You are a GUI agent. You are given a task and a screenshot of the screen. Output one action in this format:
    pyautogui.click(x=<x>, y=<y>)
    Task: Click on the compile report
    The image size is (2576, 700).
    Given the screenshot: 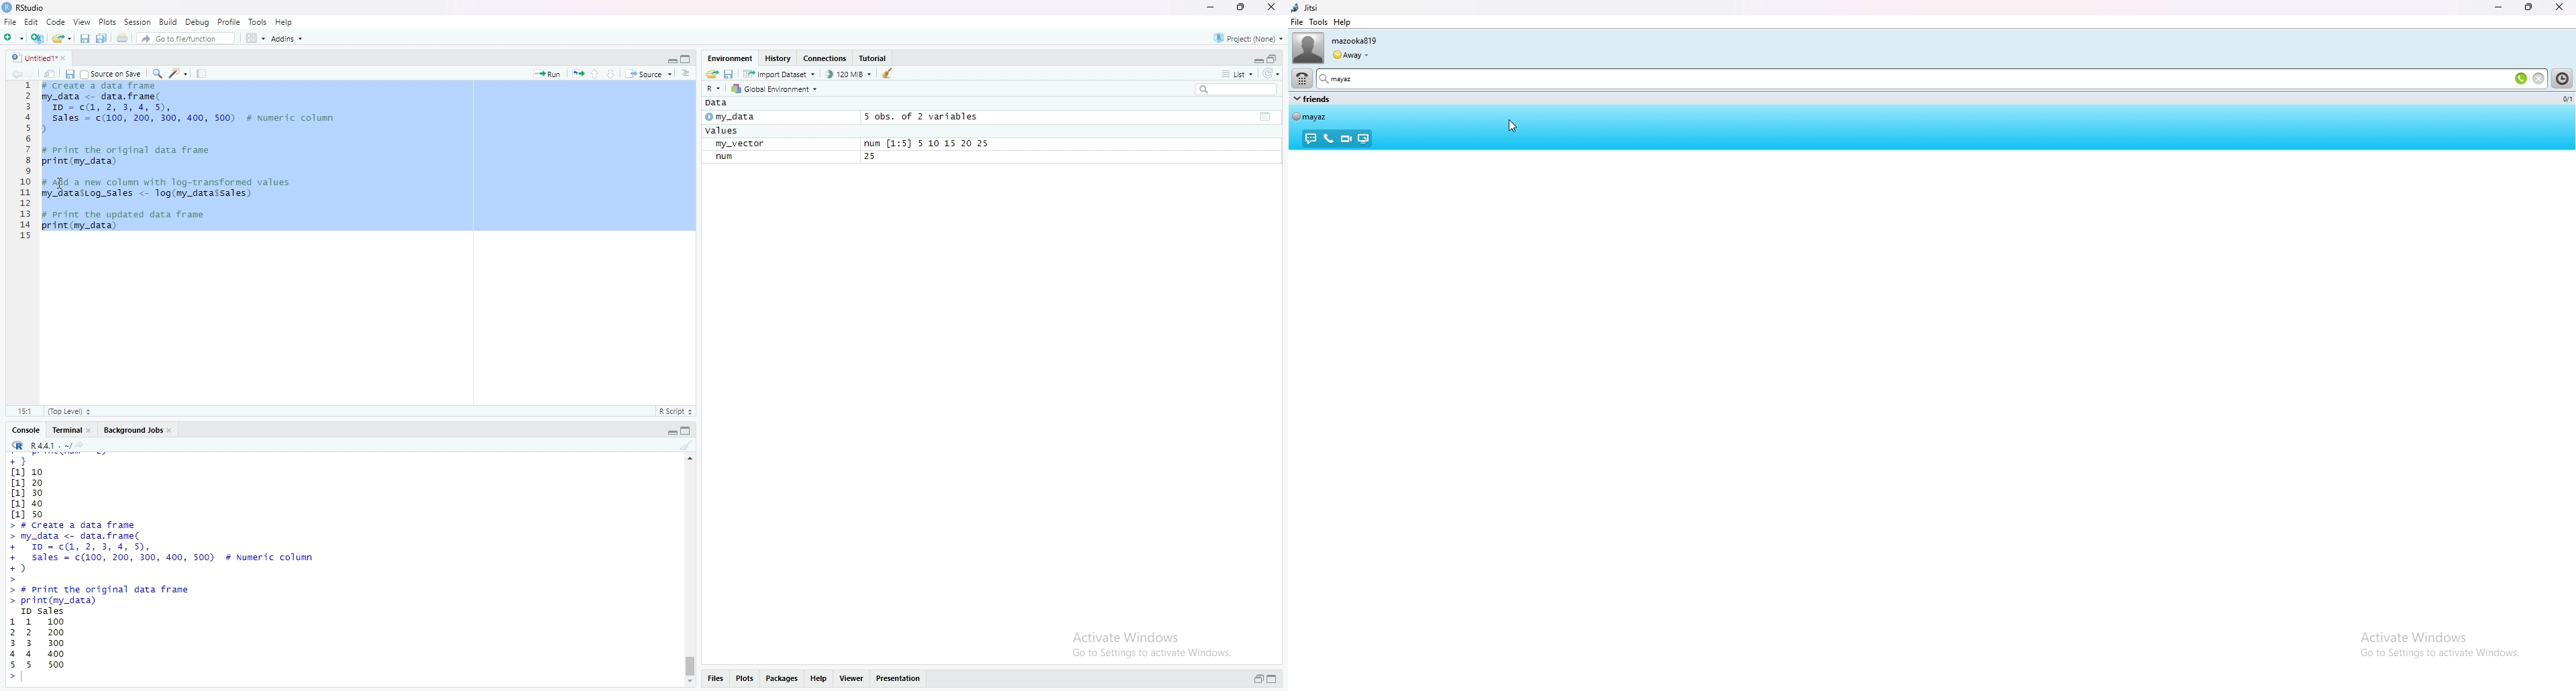 What is the action you would take?
    pyautogui.click(x=203, y=74)
    